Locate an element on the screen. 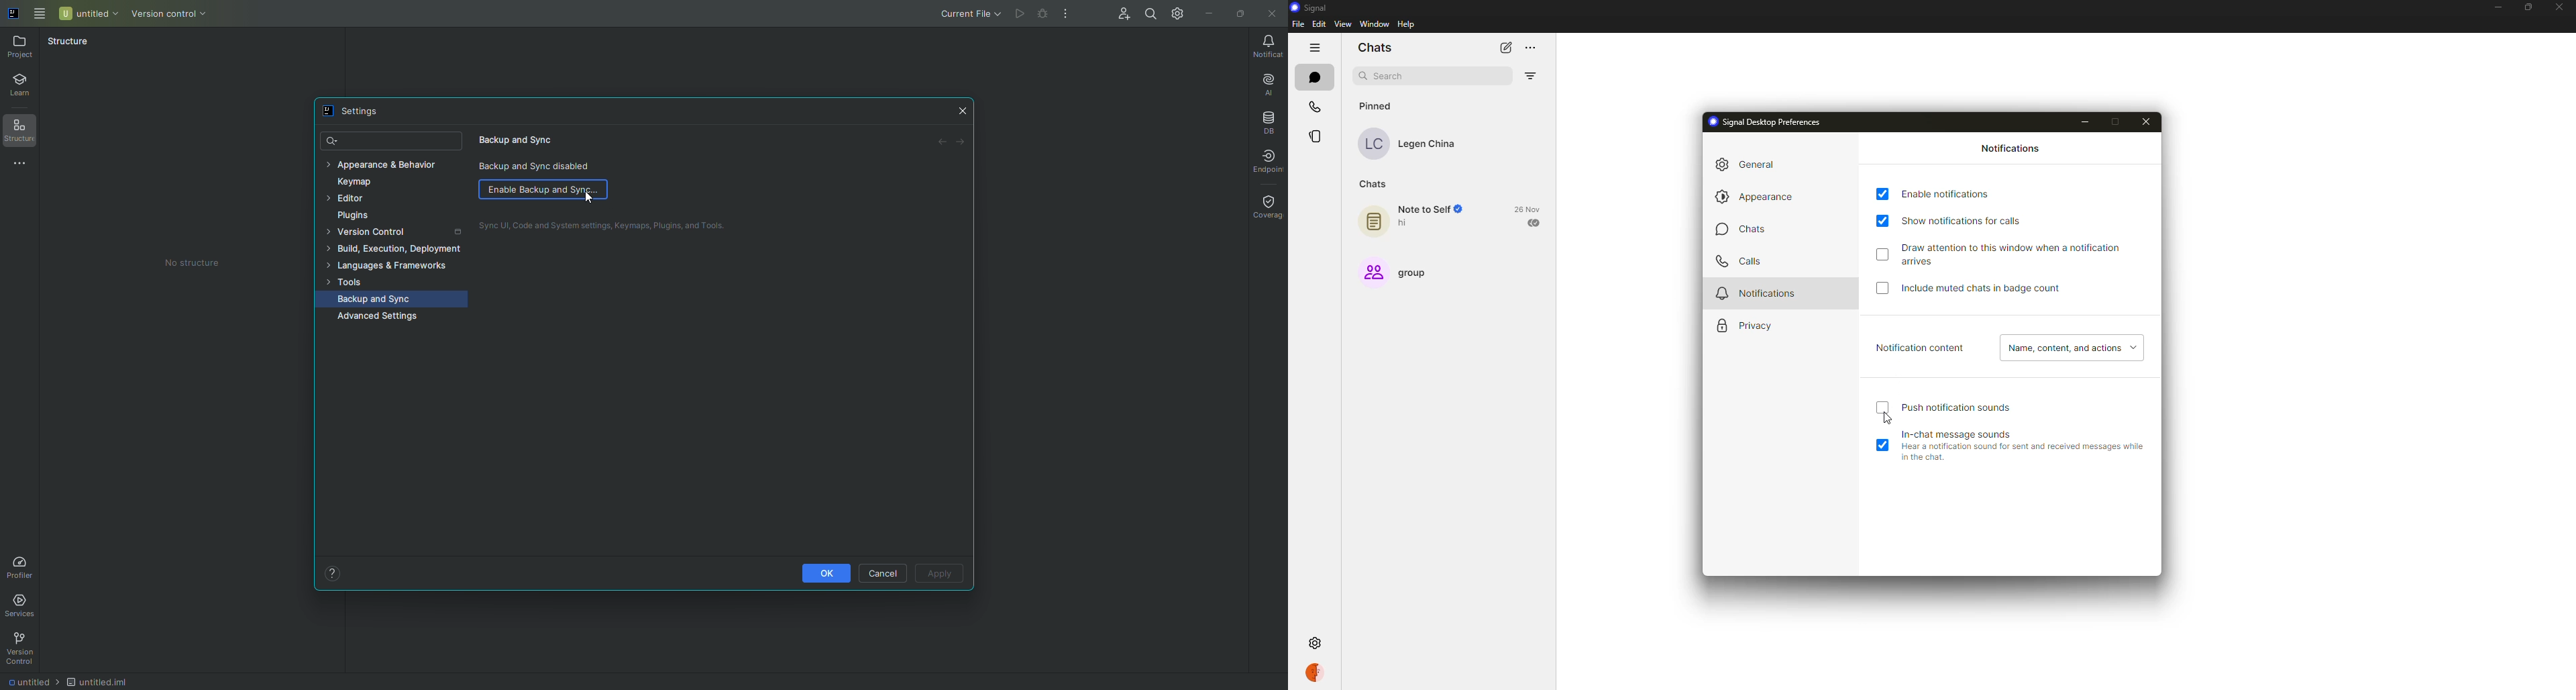  help is located at coordinates (1407, 25).